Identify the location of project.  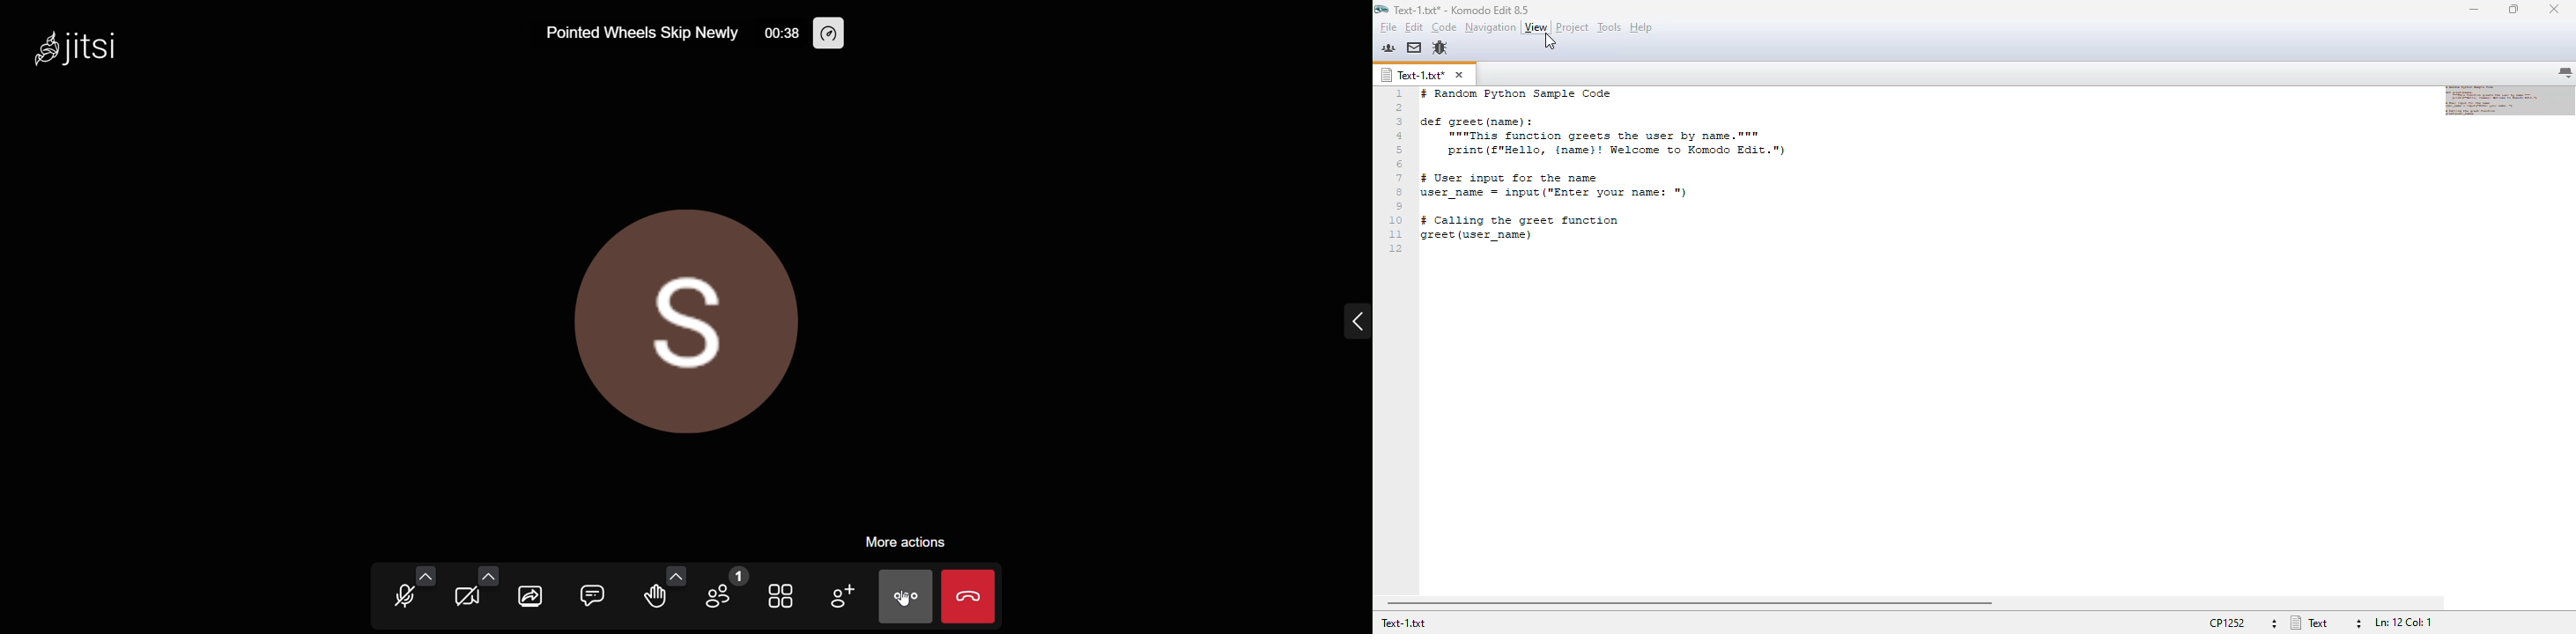
(1572, 26).